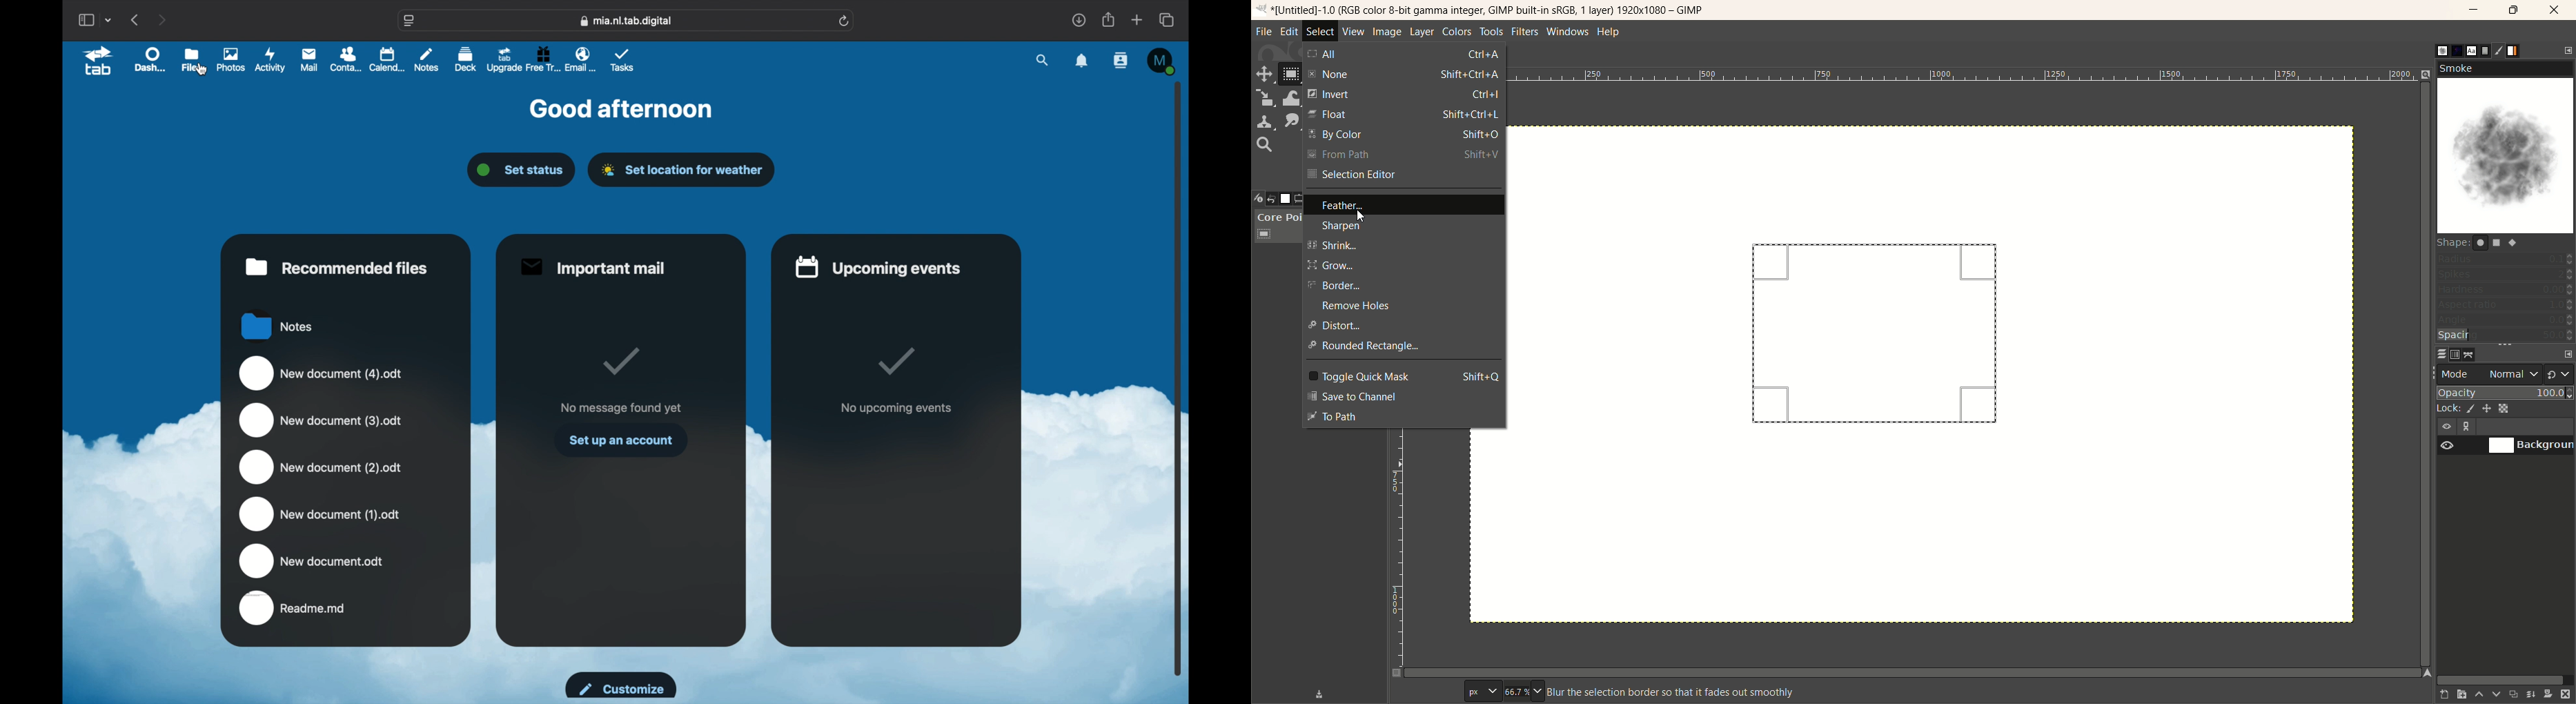  What do you see at coordinates (276, 325) in the screenshot?
I see `notes` at bounding box center [276, 325].